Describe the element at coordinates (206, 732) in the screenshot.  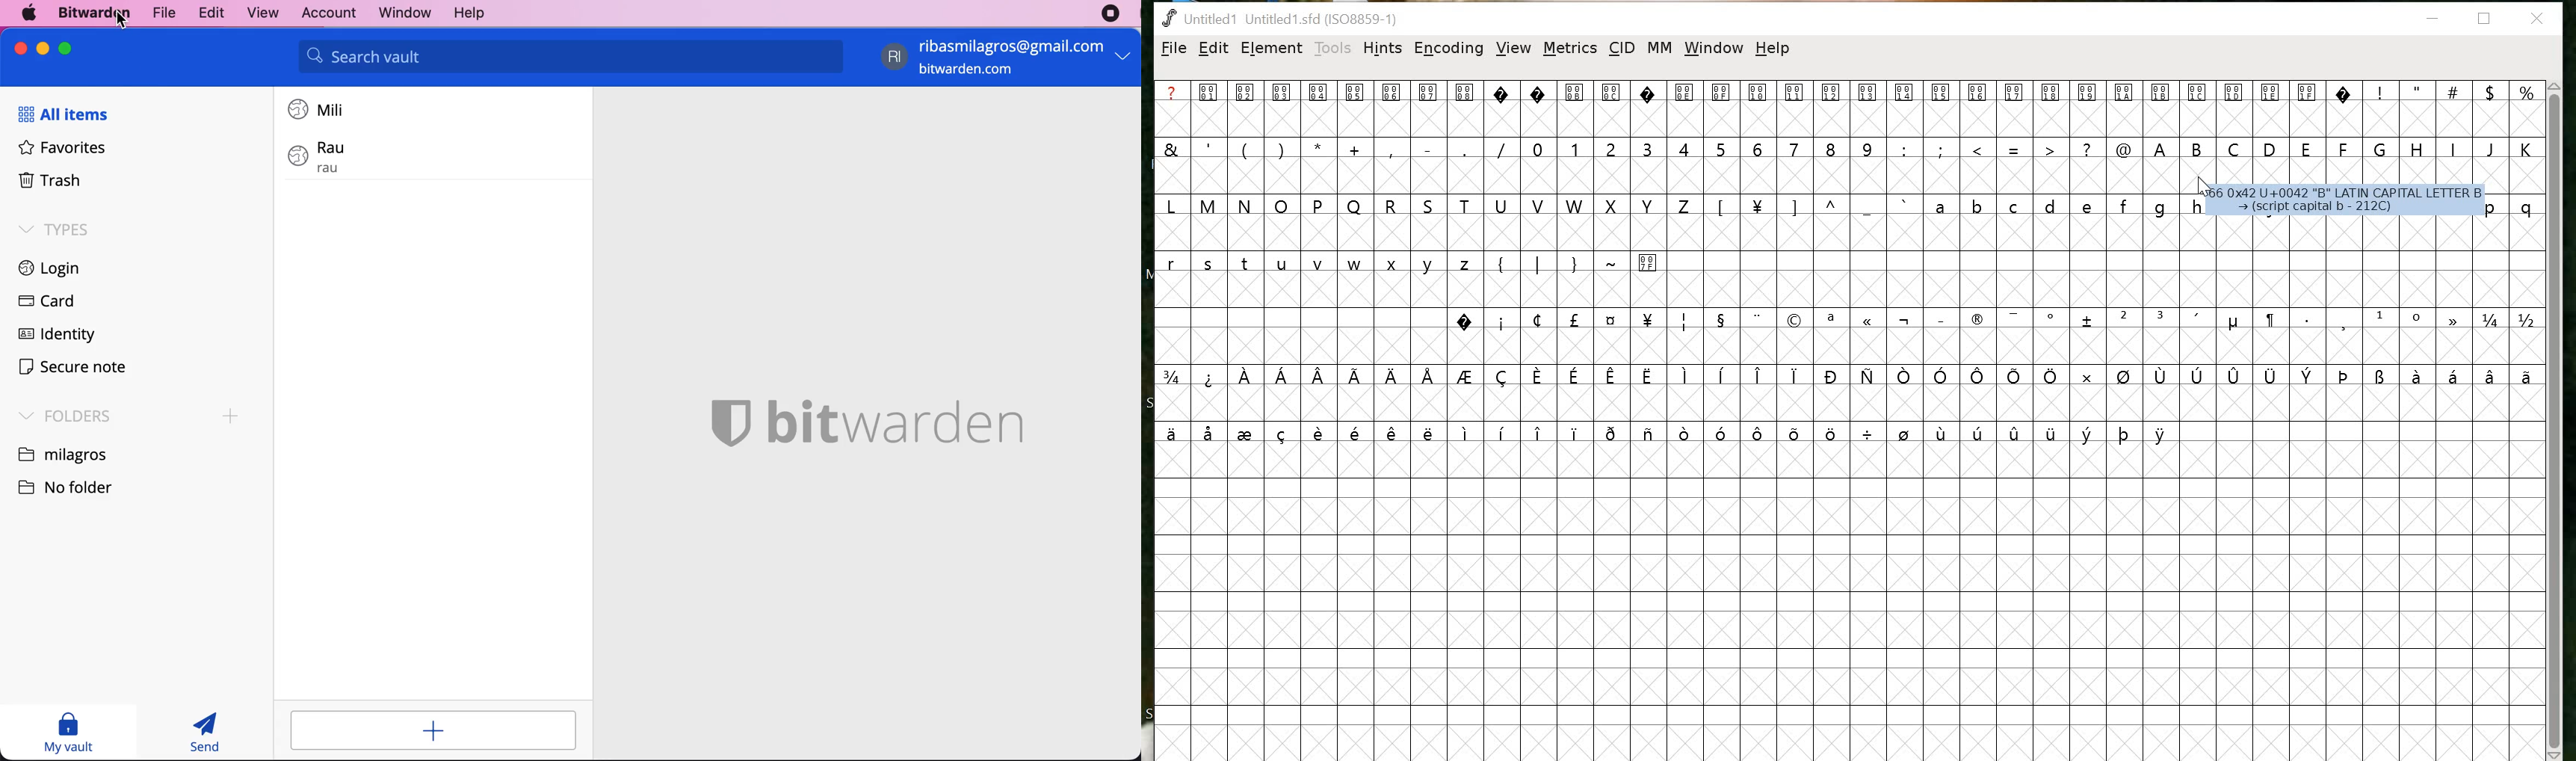
I see `send` at that location.